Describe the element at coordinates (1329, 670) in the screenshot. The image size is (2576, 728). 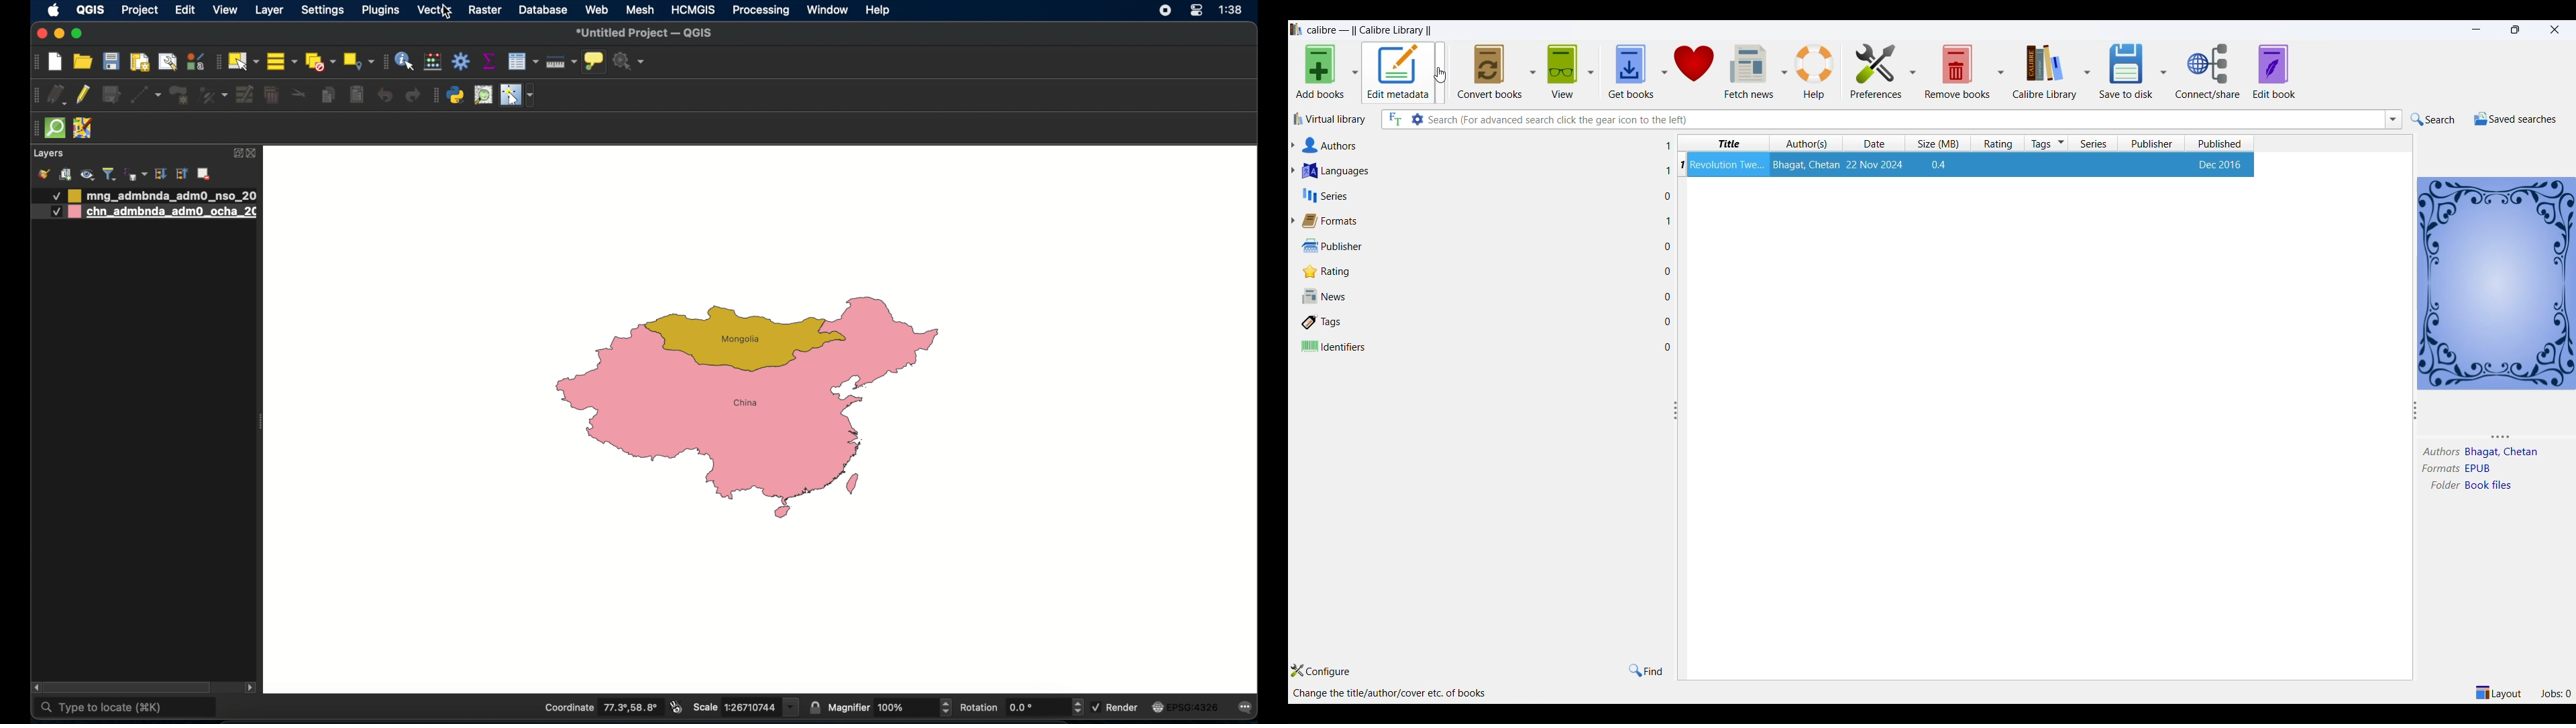
I see `configure` at that location.